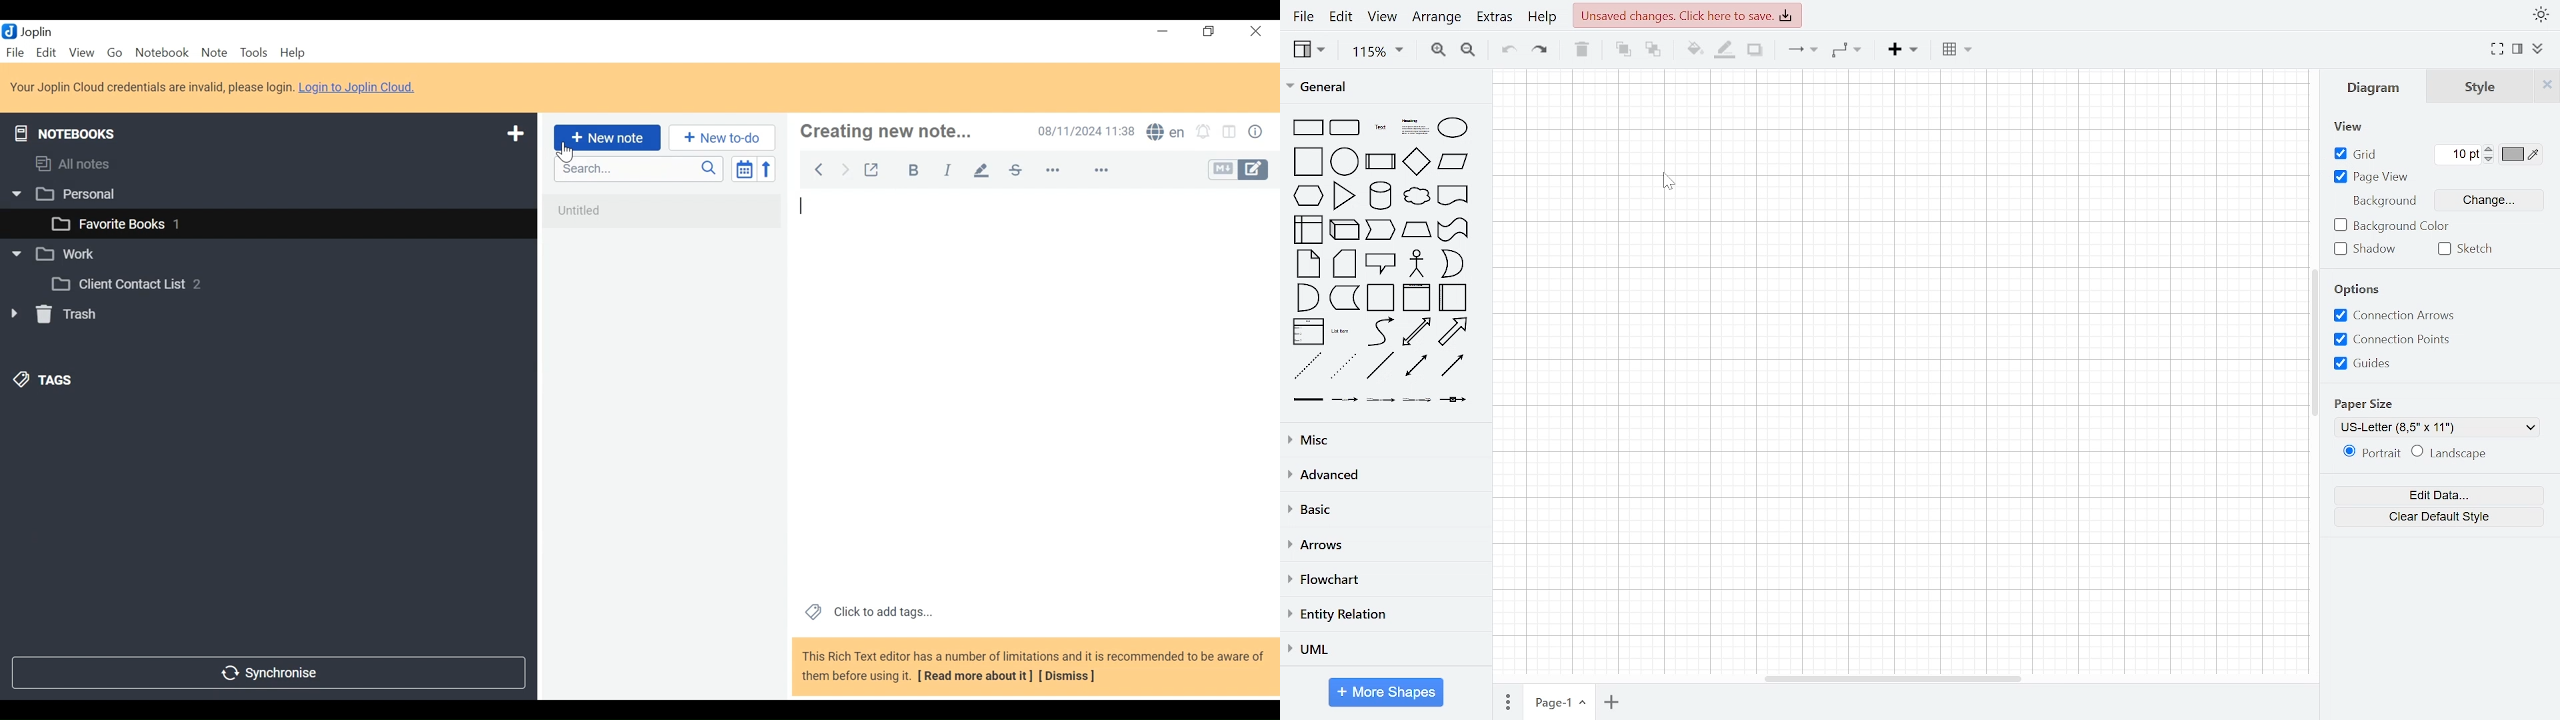  I want to click on bidirectional arrow, so click(1419, 332).